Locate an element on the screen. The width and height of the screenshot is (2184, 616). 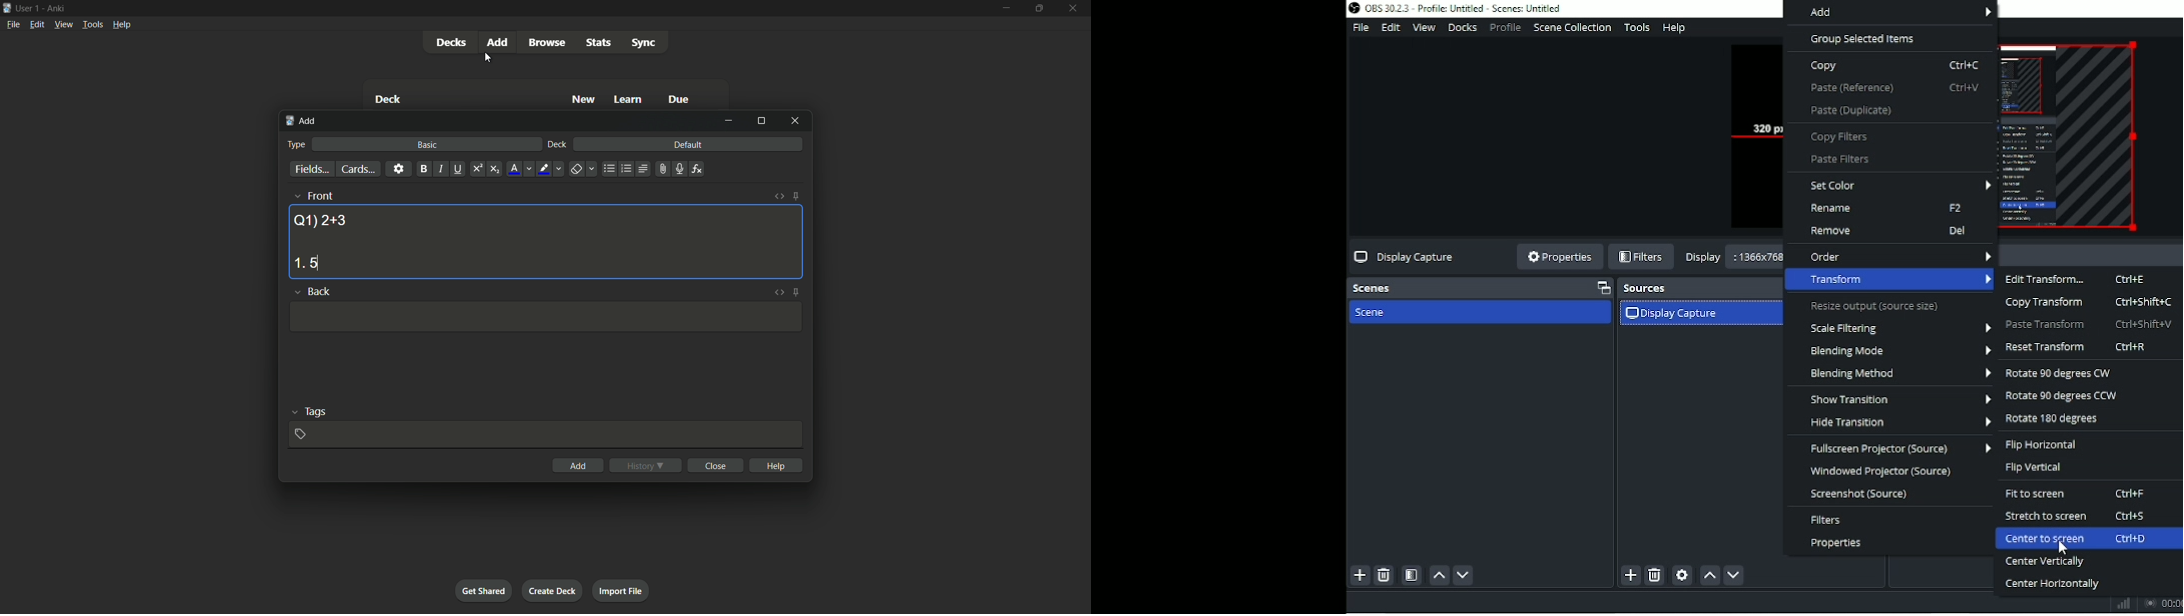
Filters is located at coordinates (1832, 520).